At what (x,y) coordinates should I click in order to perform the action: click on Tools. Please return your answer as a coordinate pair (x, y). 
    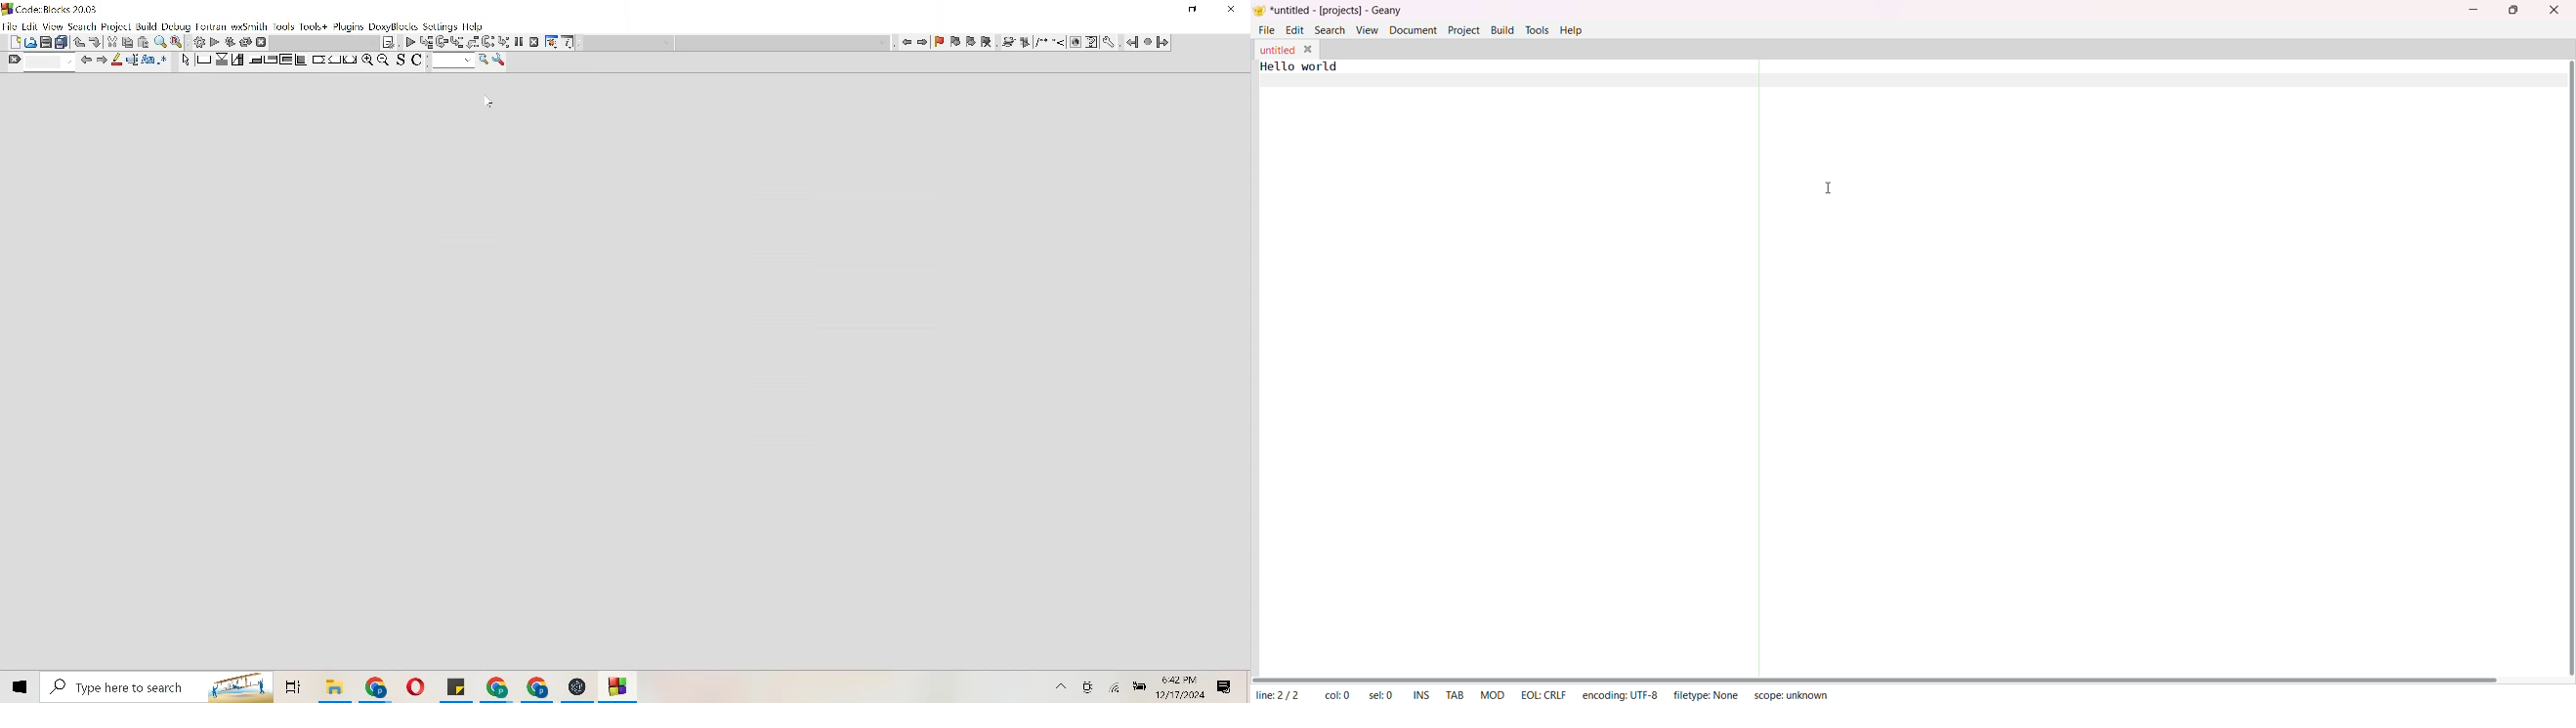
    Looking at the image, I should click on (500, 61).